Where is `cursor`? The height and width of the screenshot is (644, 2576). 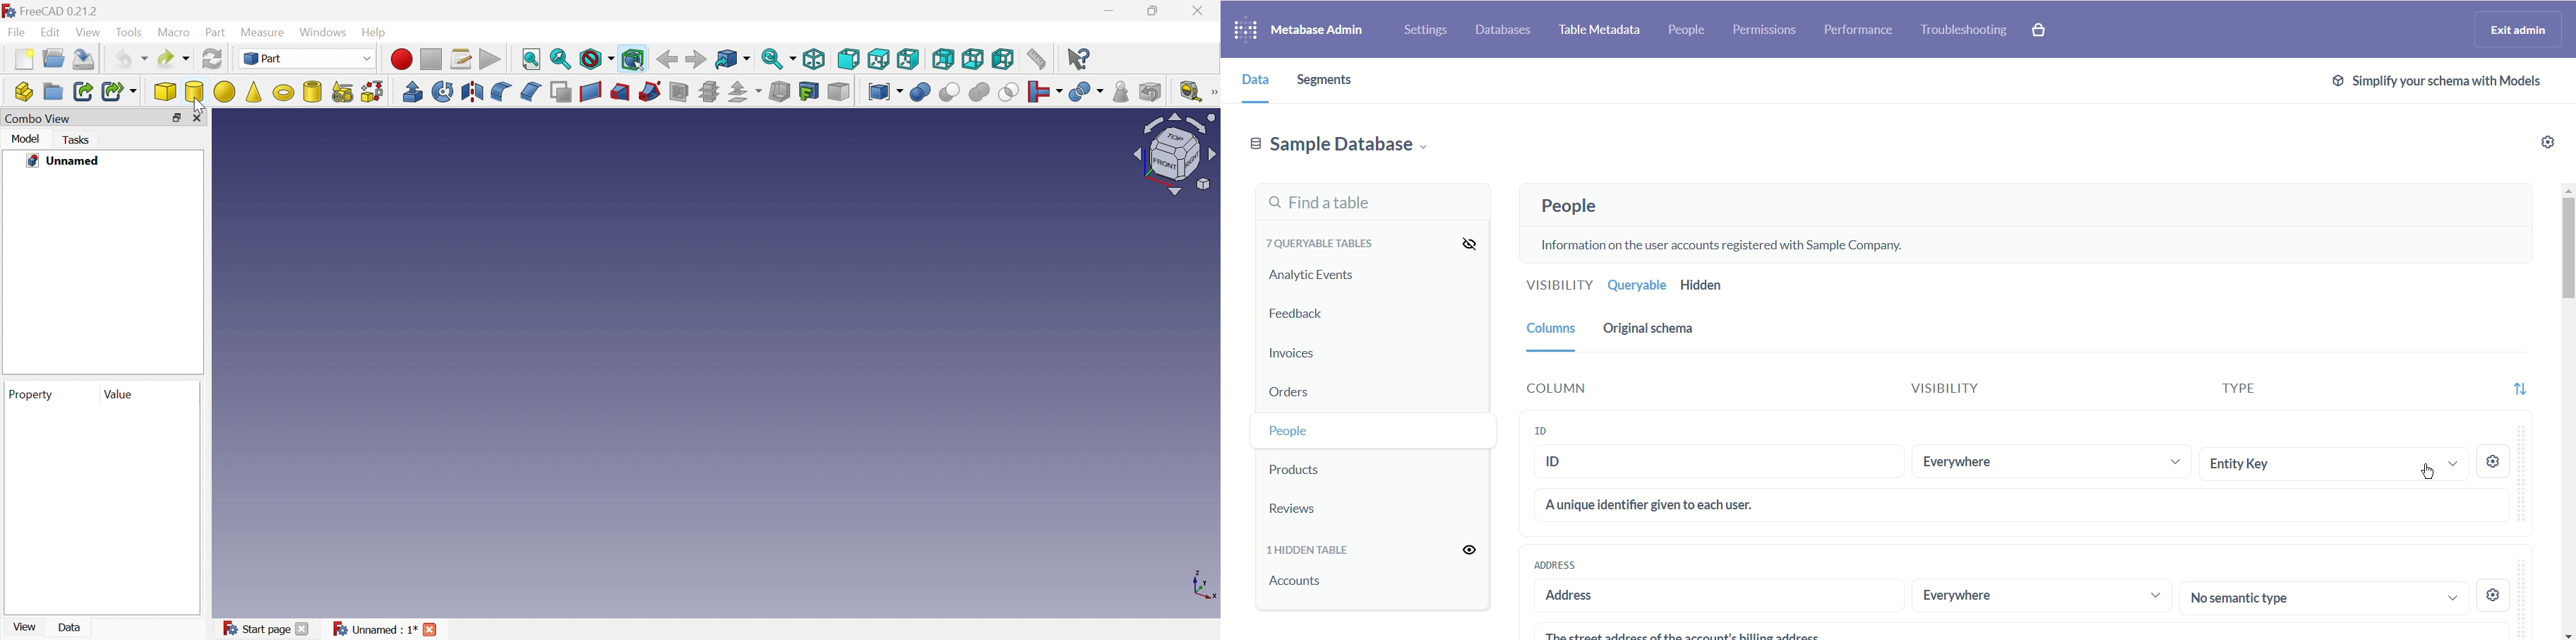 cursor is located at coordinates (2428, 470).